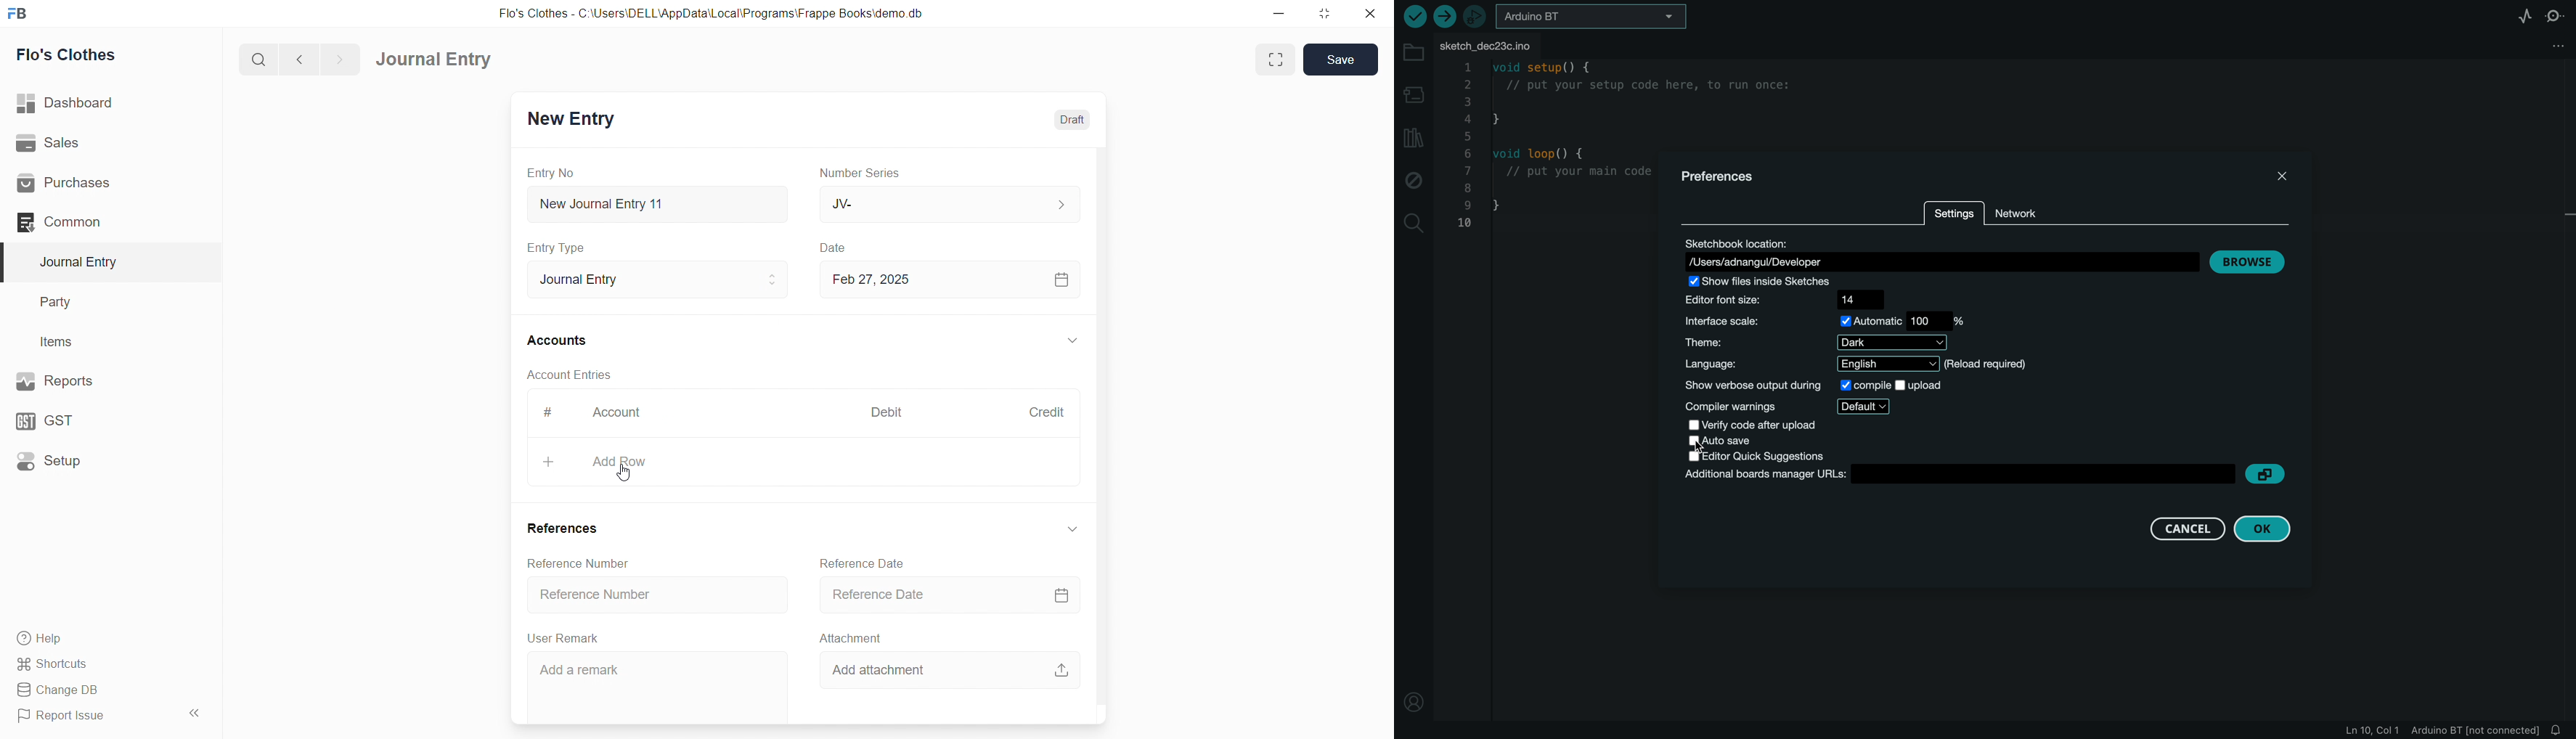  I want to click on JV-, so click(948, 202).